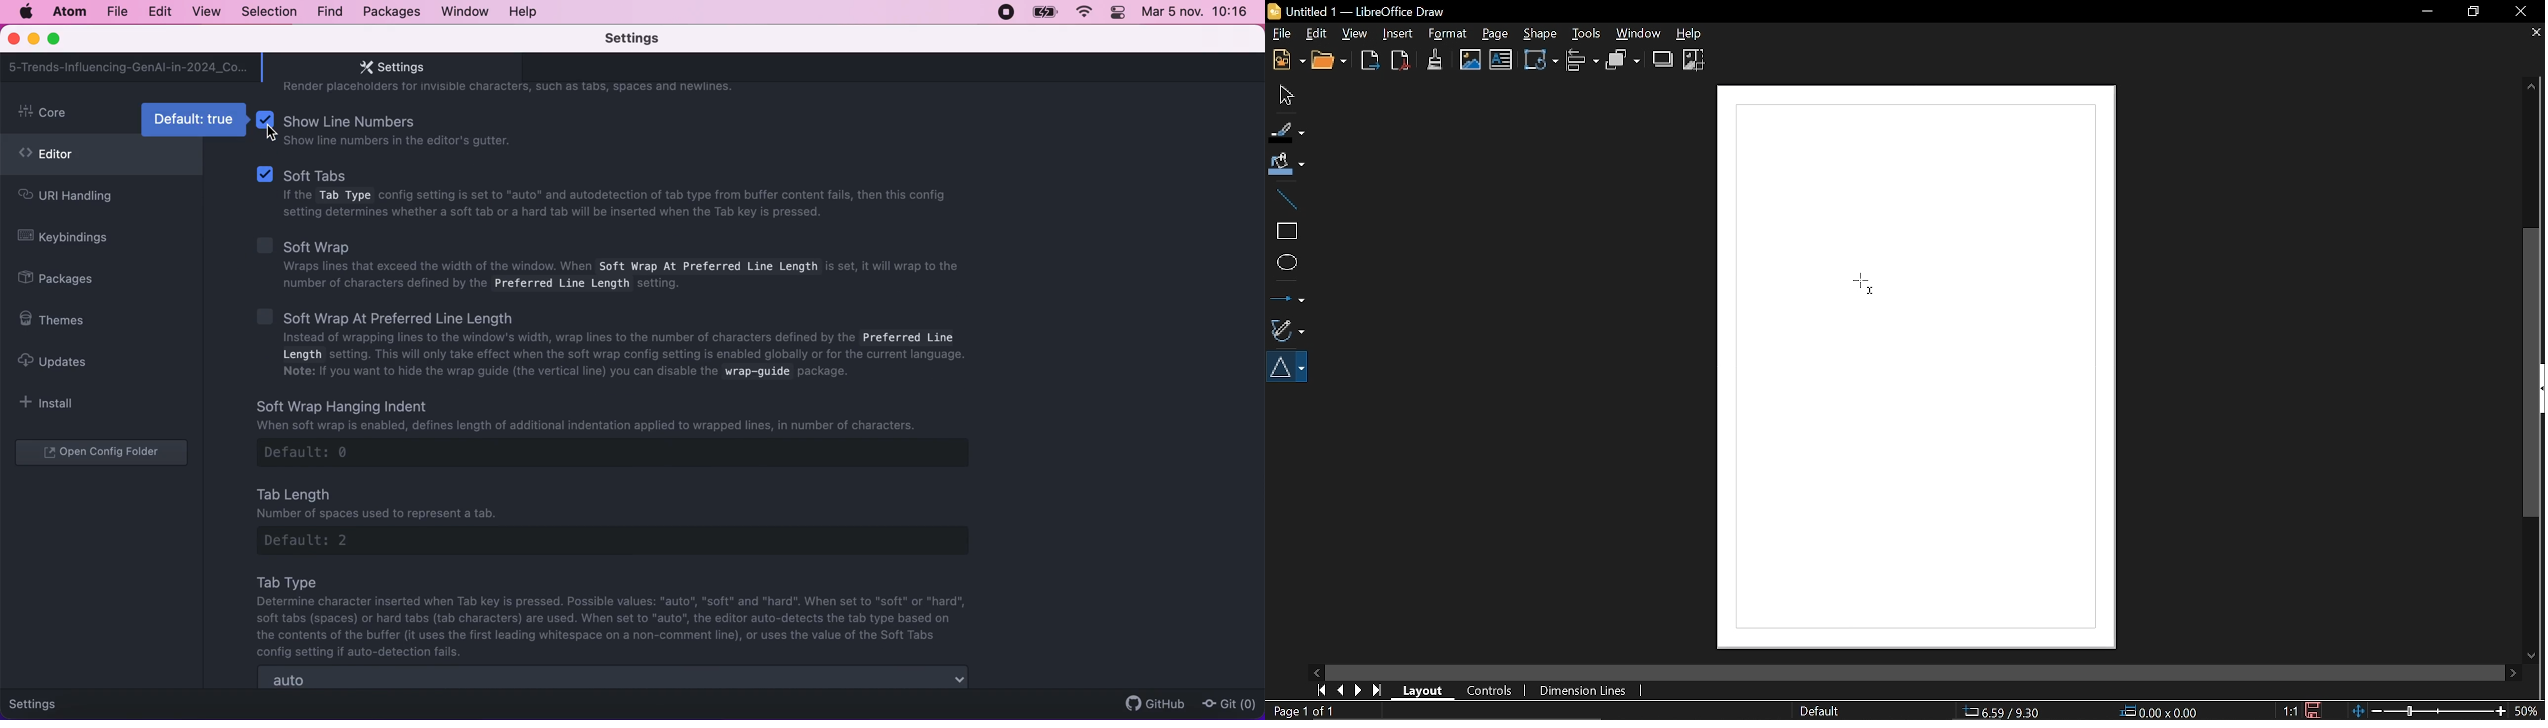 Image resolution: width=2548 pixels, height=728 pixels. I want to click on Controls, so click(1490, 692).